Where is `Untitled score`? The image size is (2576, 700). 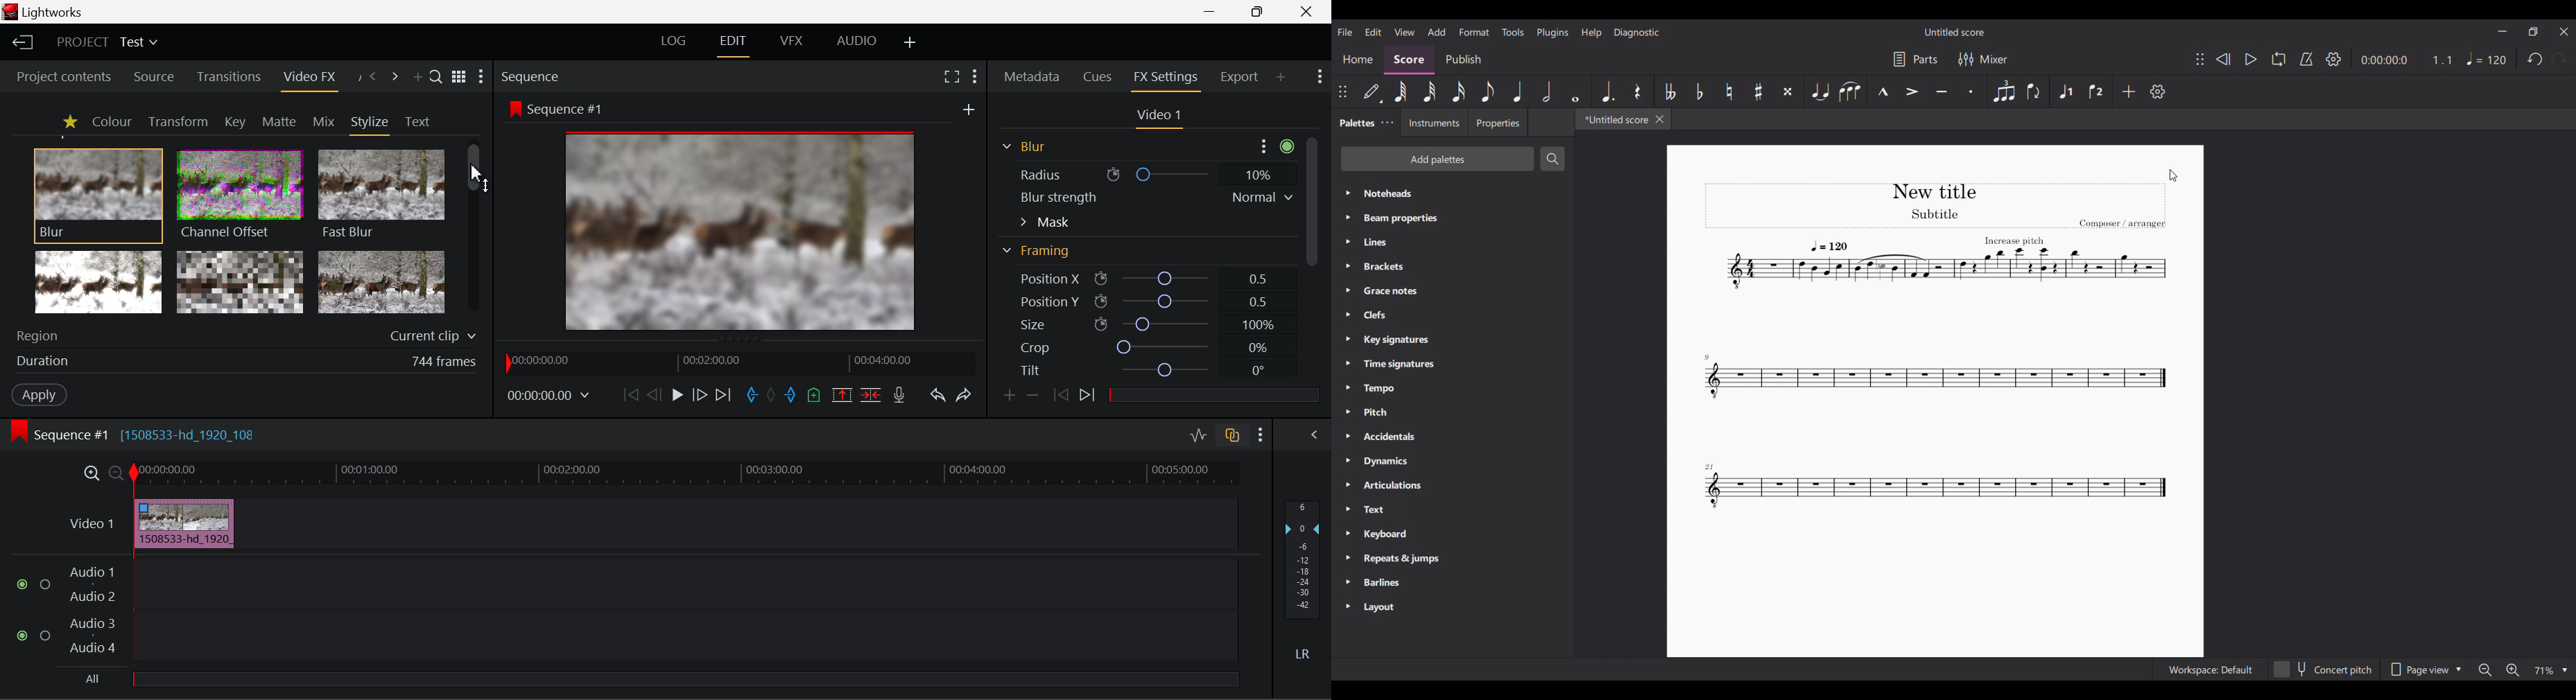 Untitled score is located at coordinates (1955, 32).